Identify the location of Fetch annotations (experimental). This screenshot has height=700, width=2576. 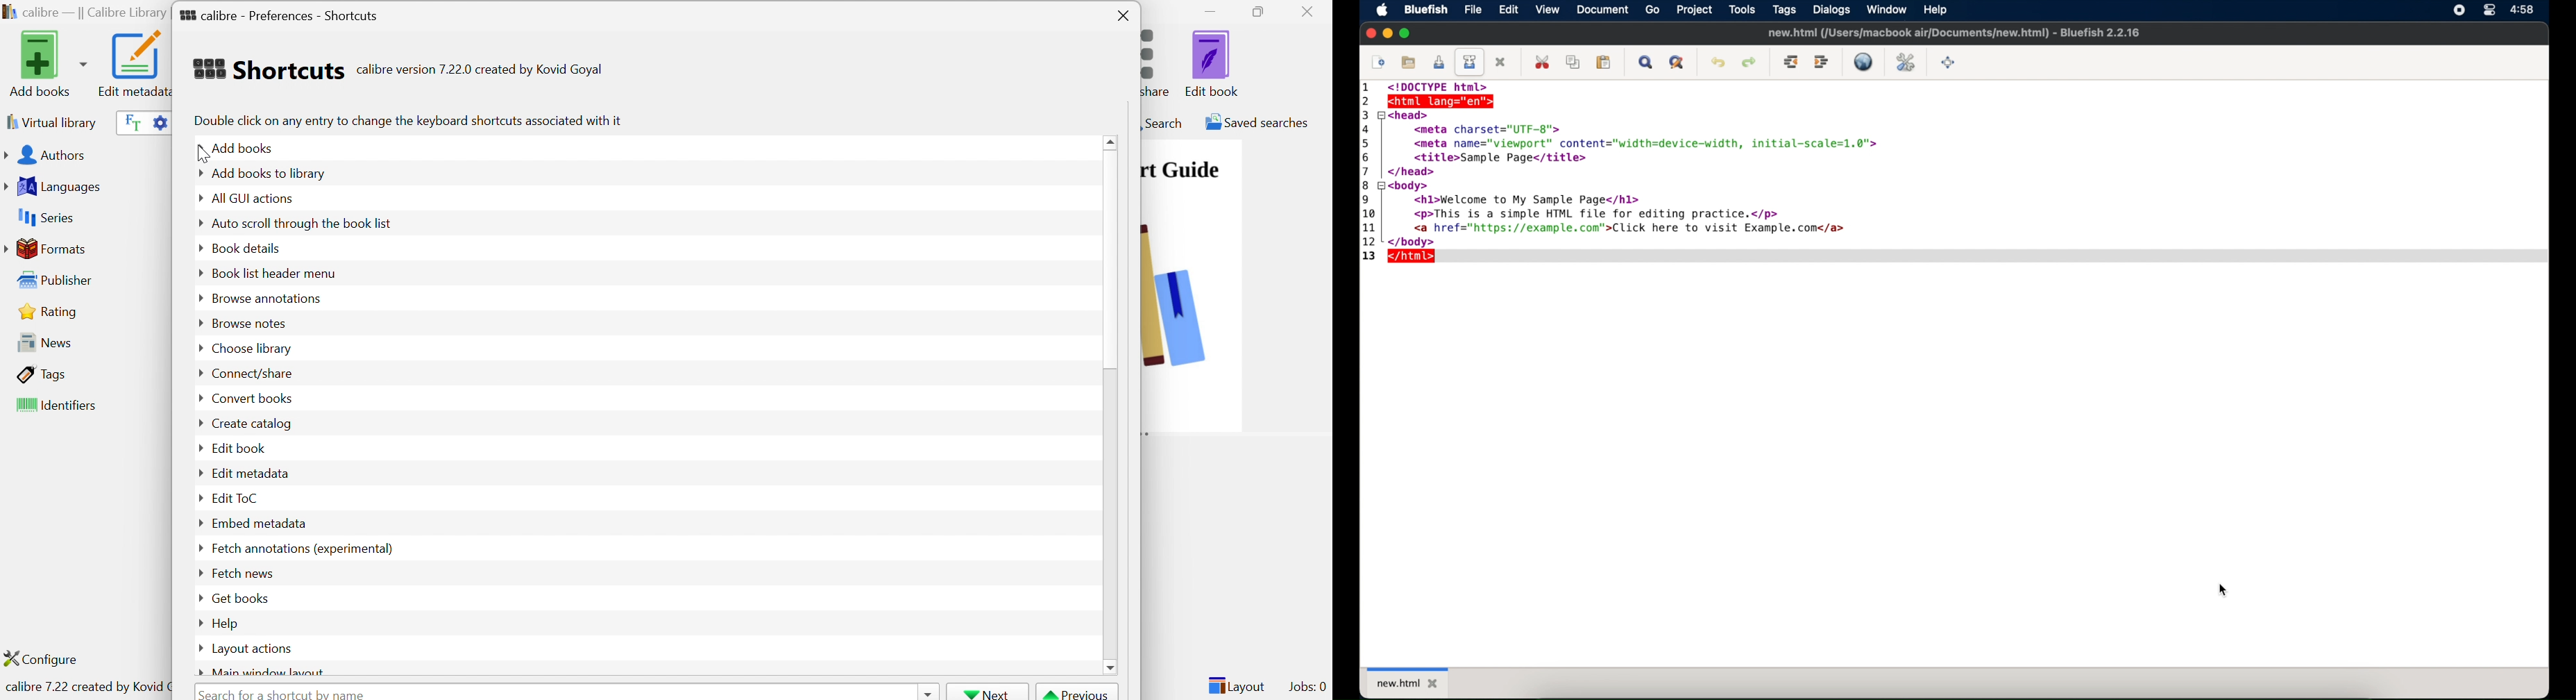
(300, 548).